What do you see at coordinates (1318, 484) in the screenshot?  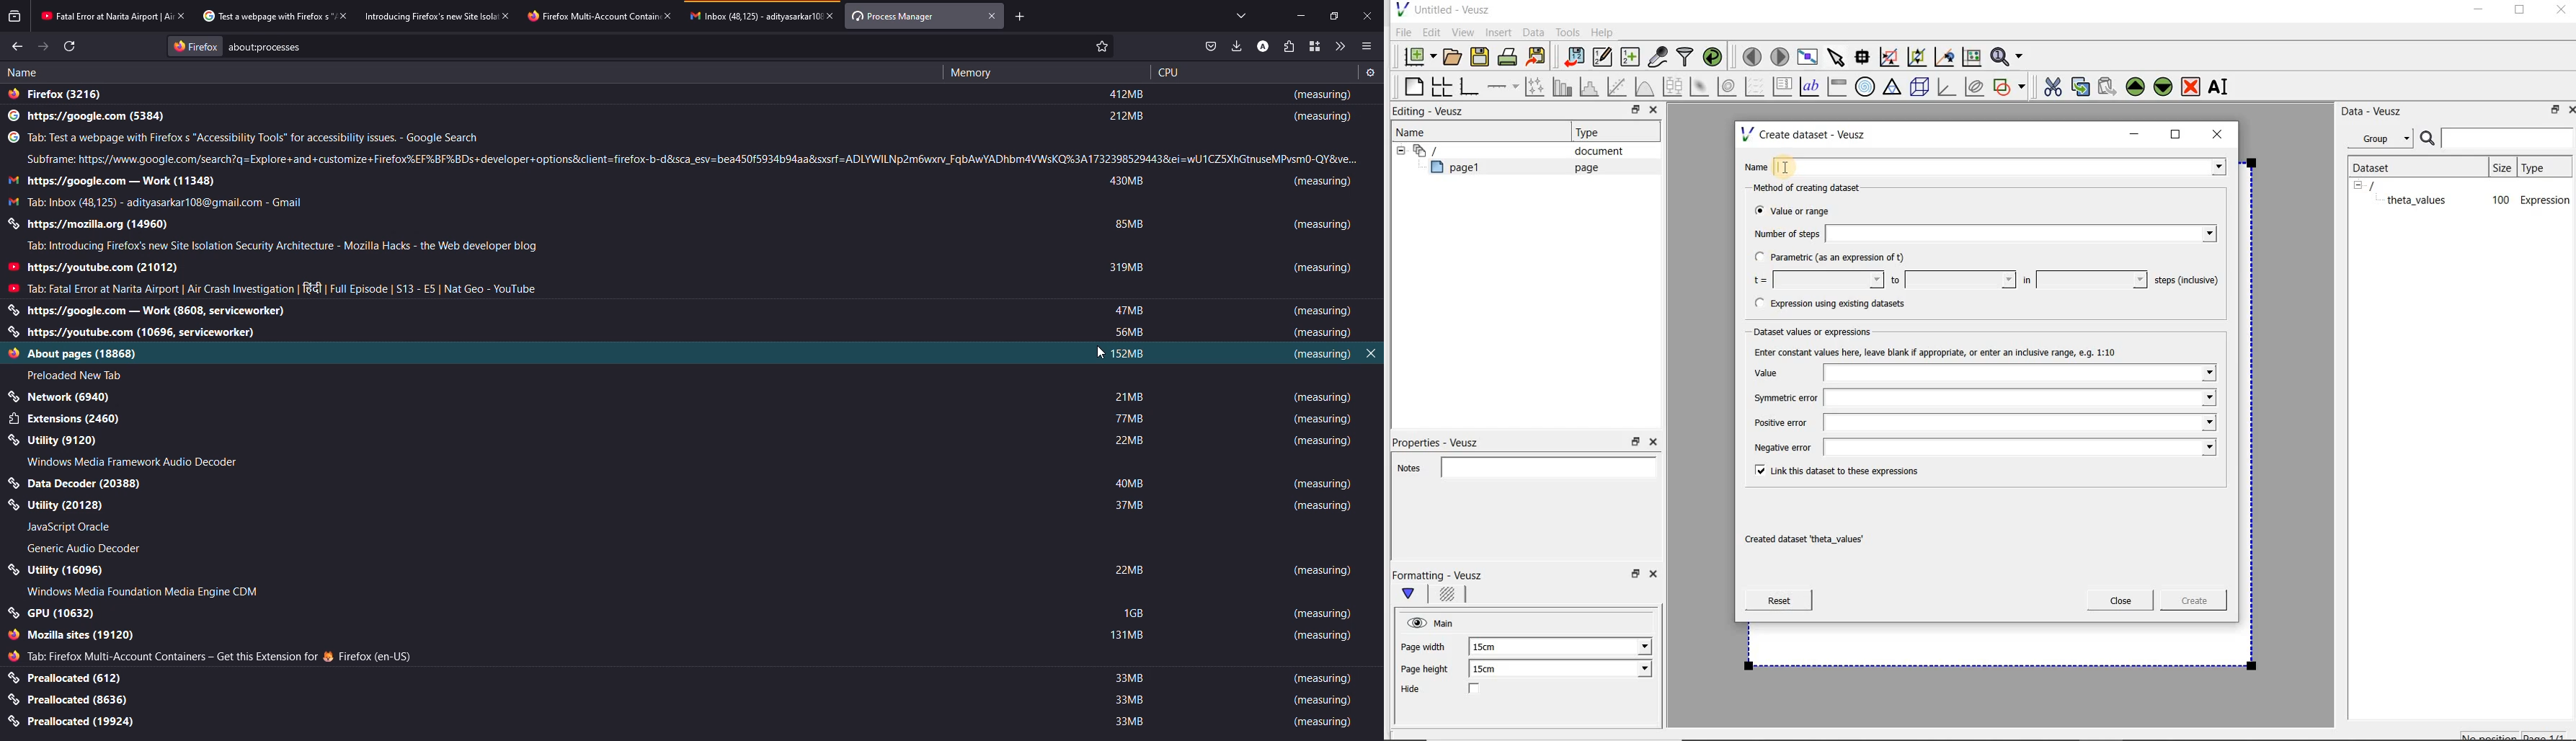 I see `measuring` at bounding box center [1318, 484].